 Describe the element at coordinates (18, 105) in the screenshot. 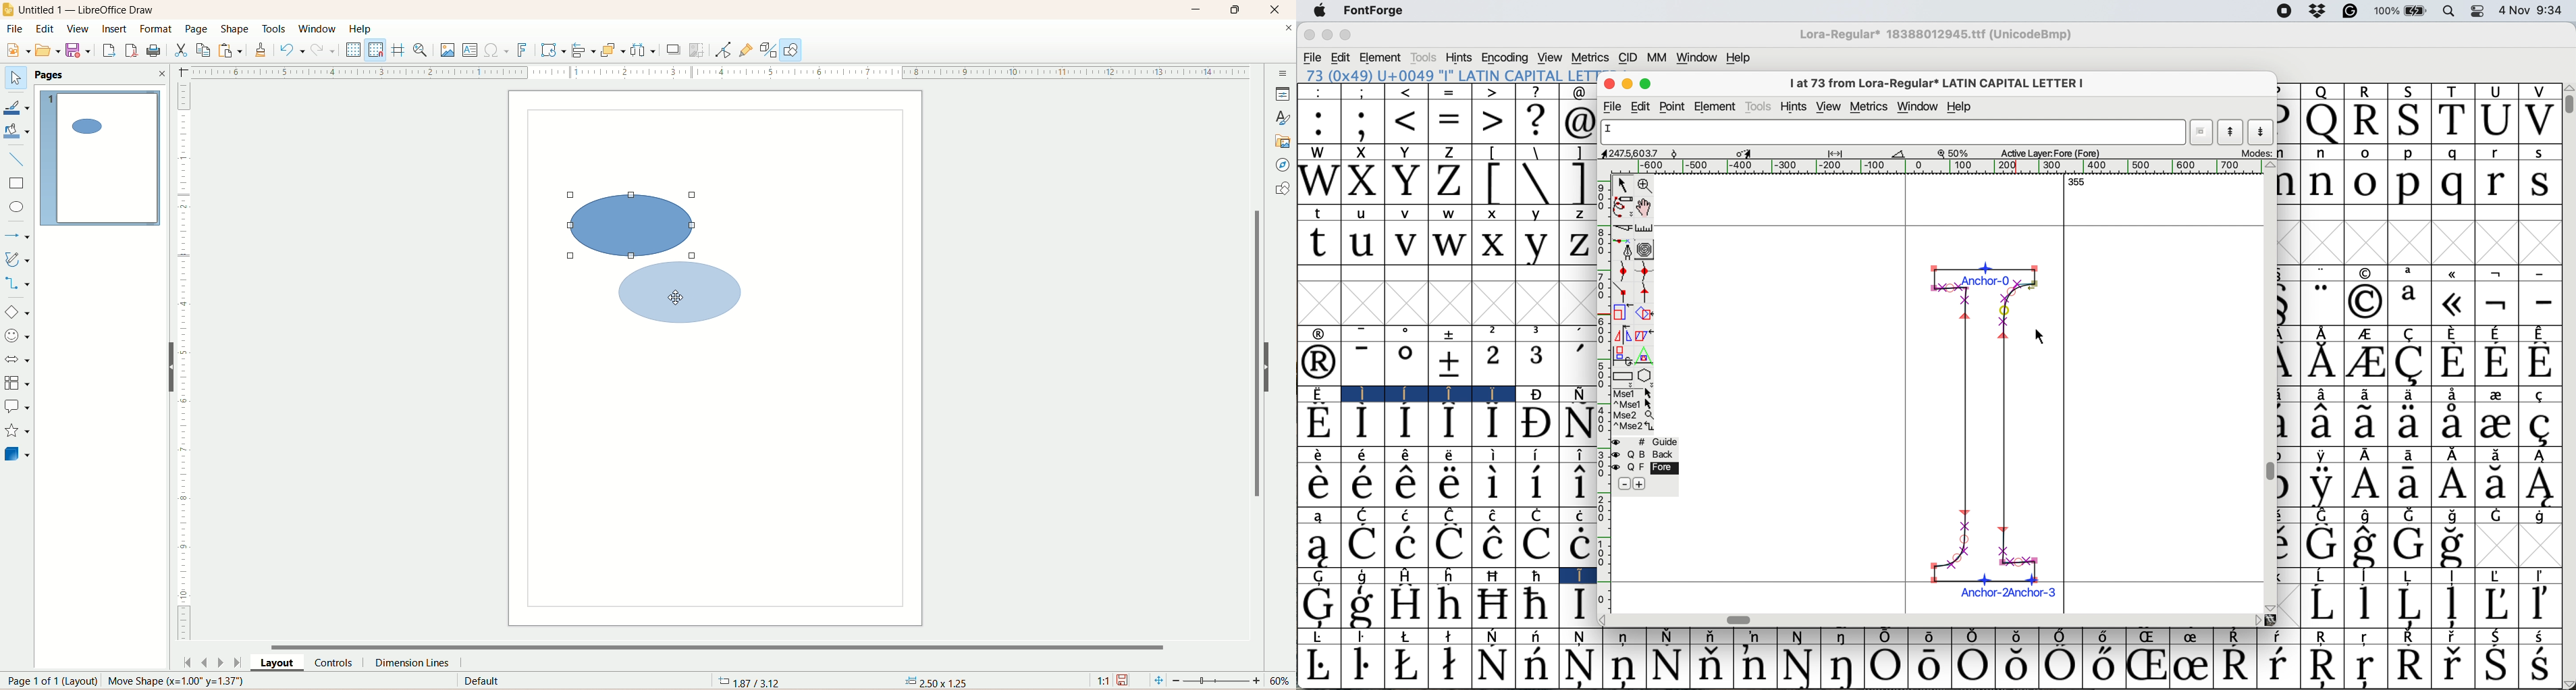

I see `line color` at that location.